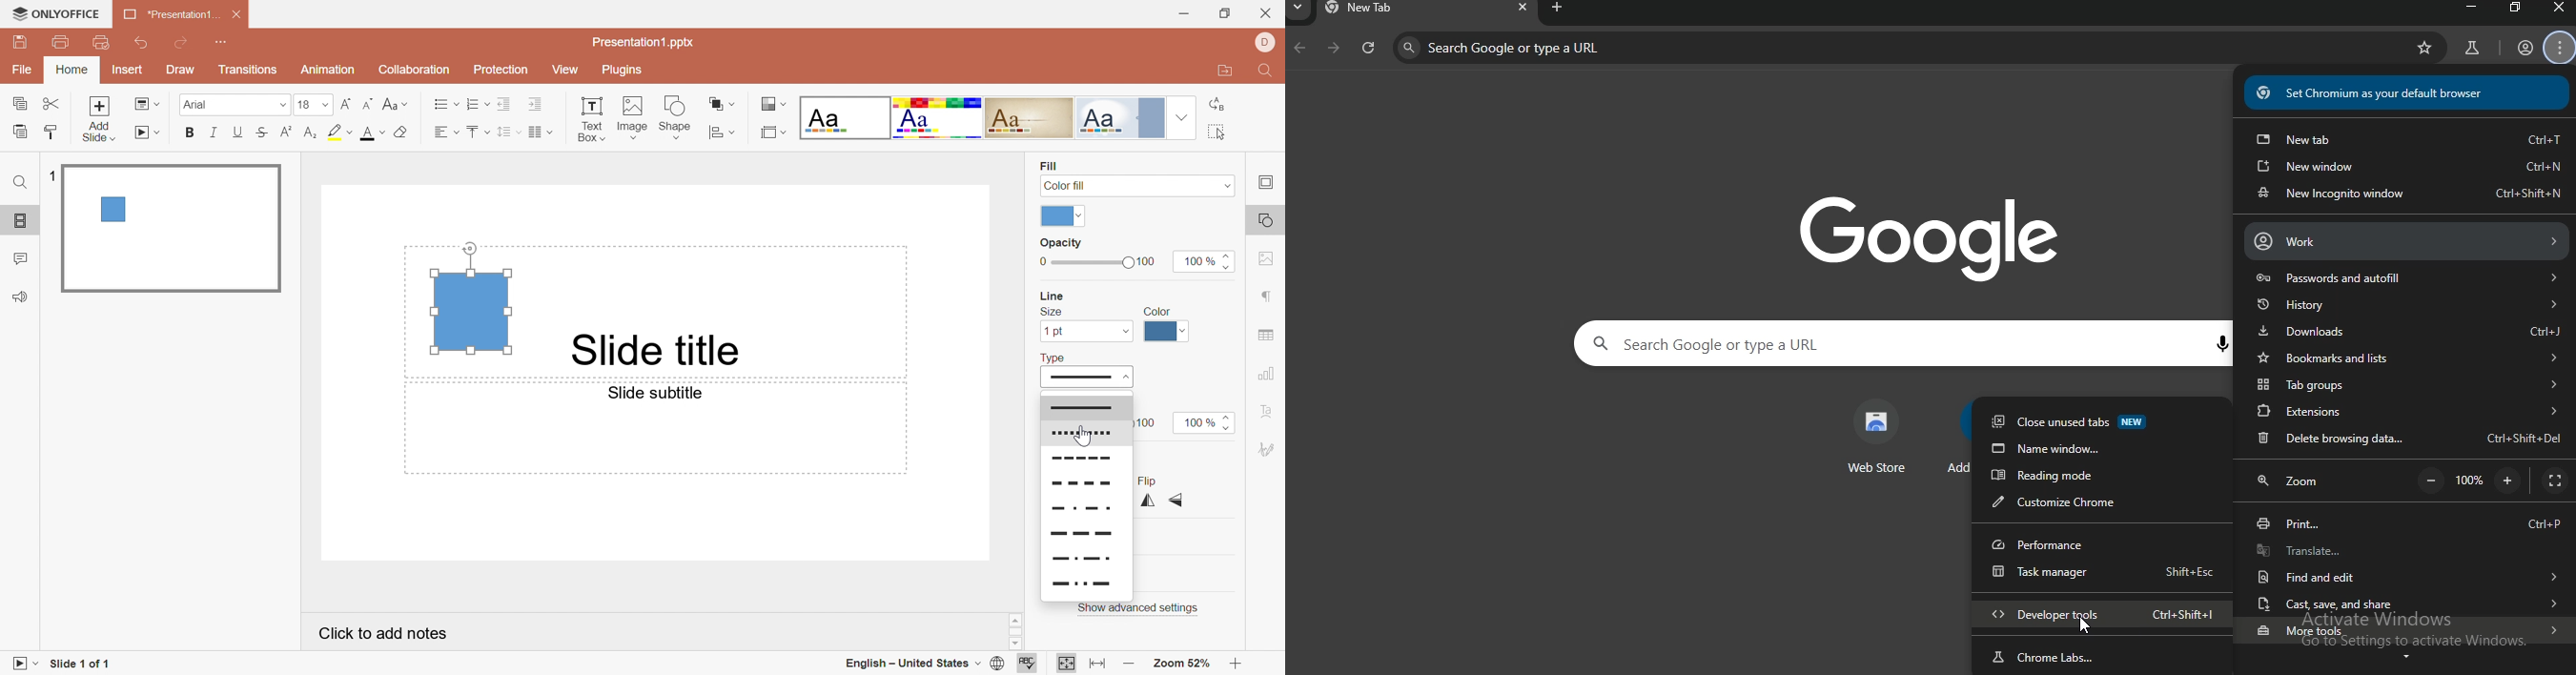 This screenshot has width=2576, height=700. What do you see at coordinates (569, 72) in the screenshot?
I see `View` at bounding box center [569, 72].